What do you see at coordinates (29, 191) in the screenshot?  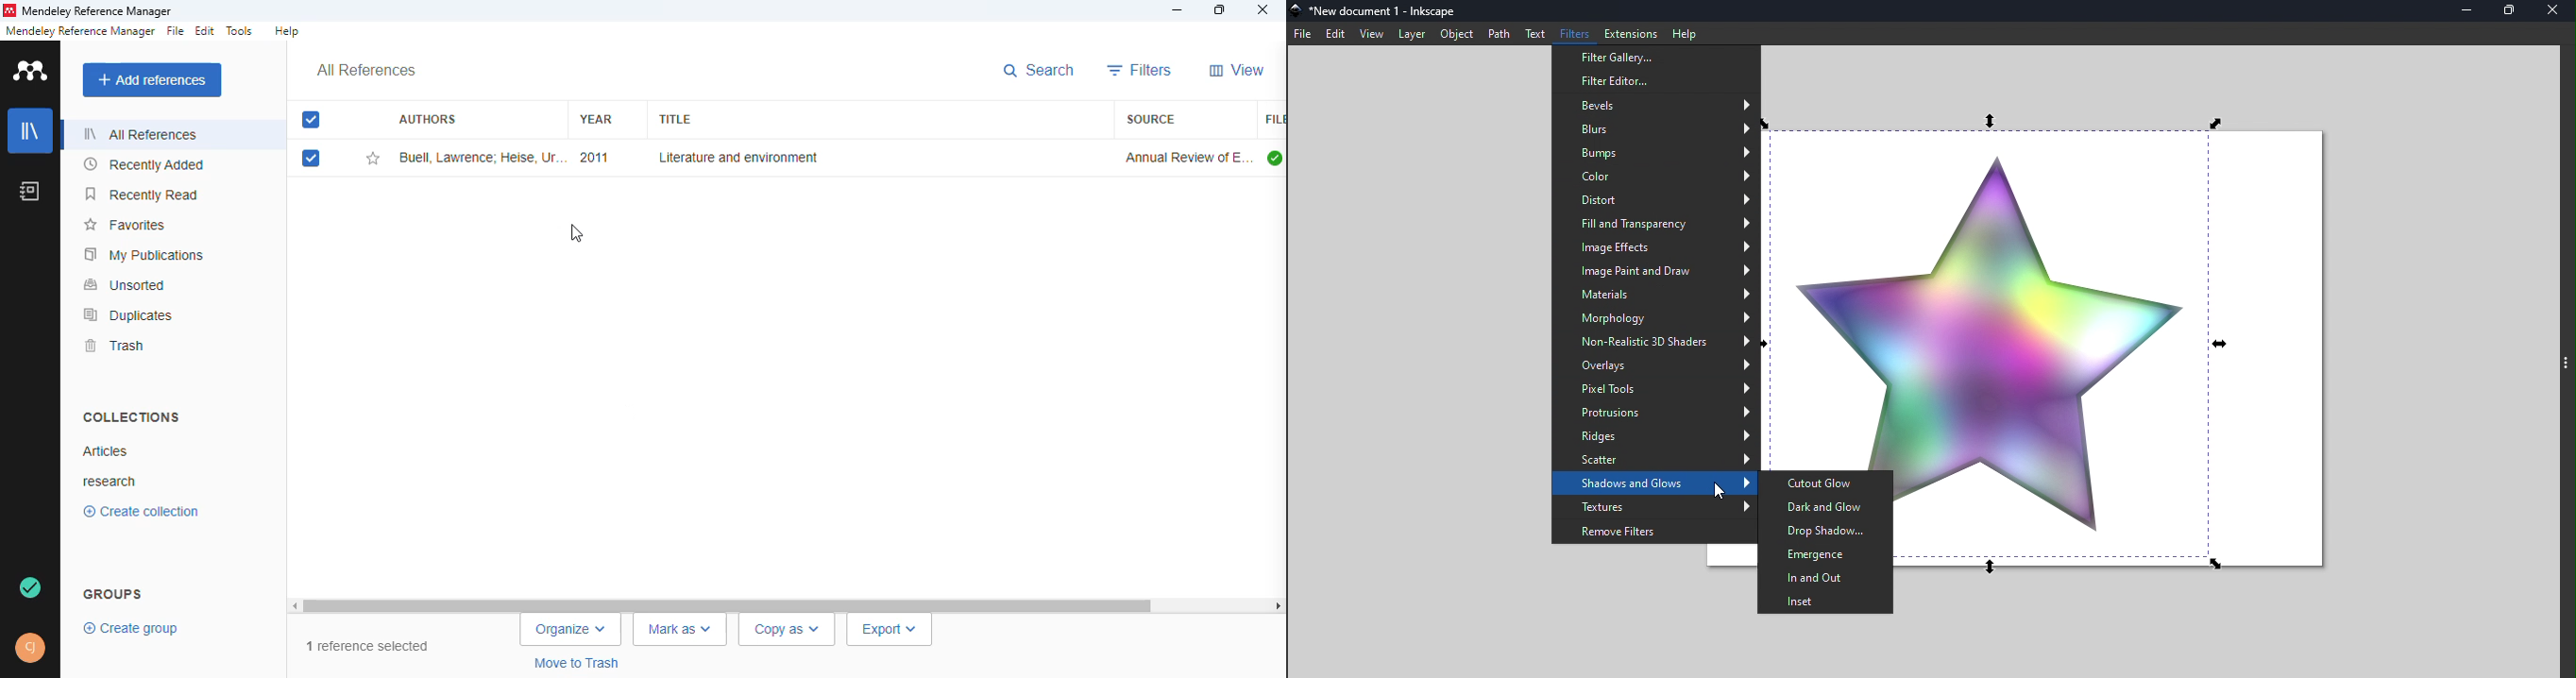 I see `notebook` at bounding box center [29, 191].